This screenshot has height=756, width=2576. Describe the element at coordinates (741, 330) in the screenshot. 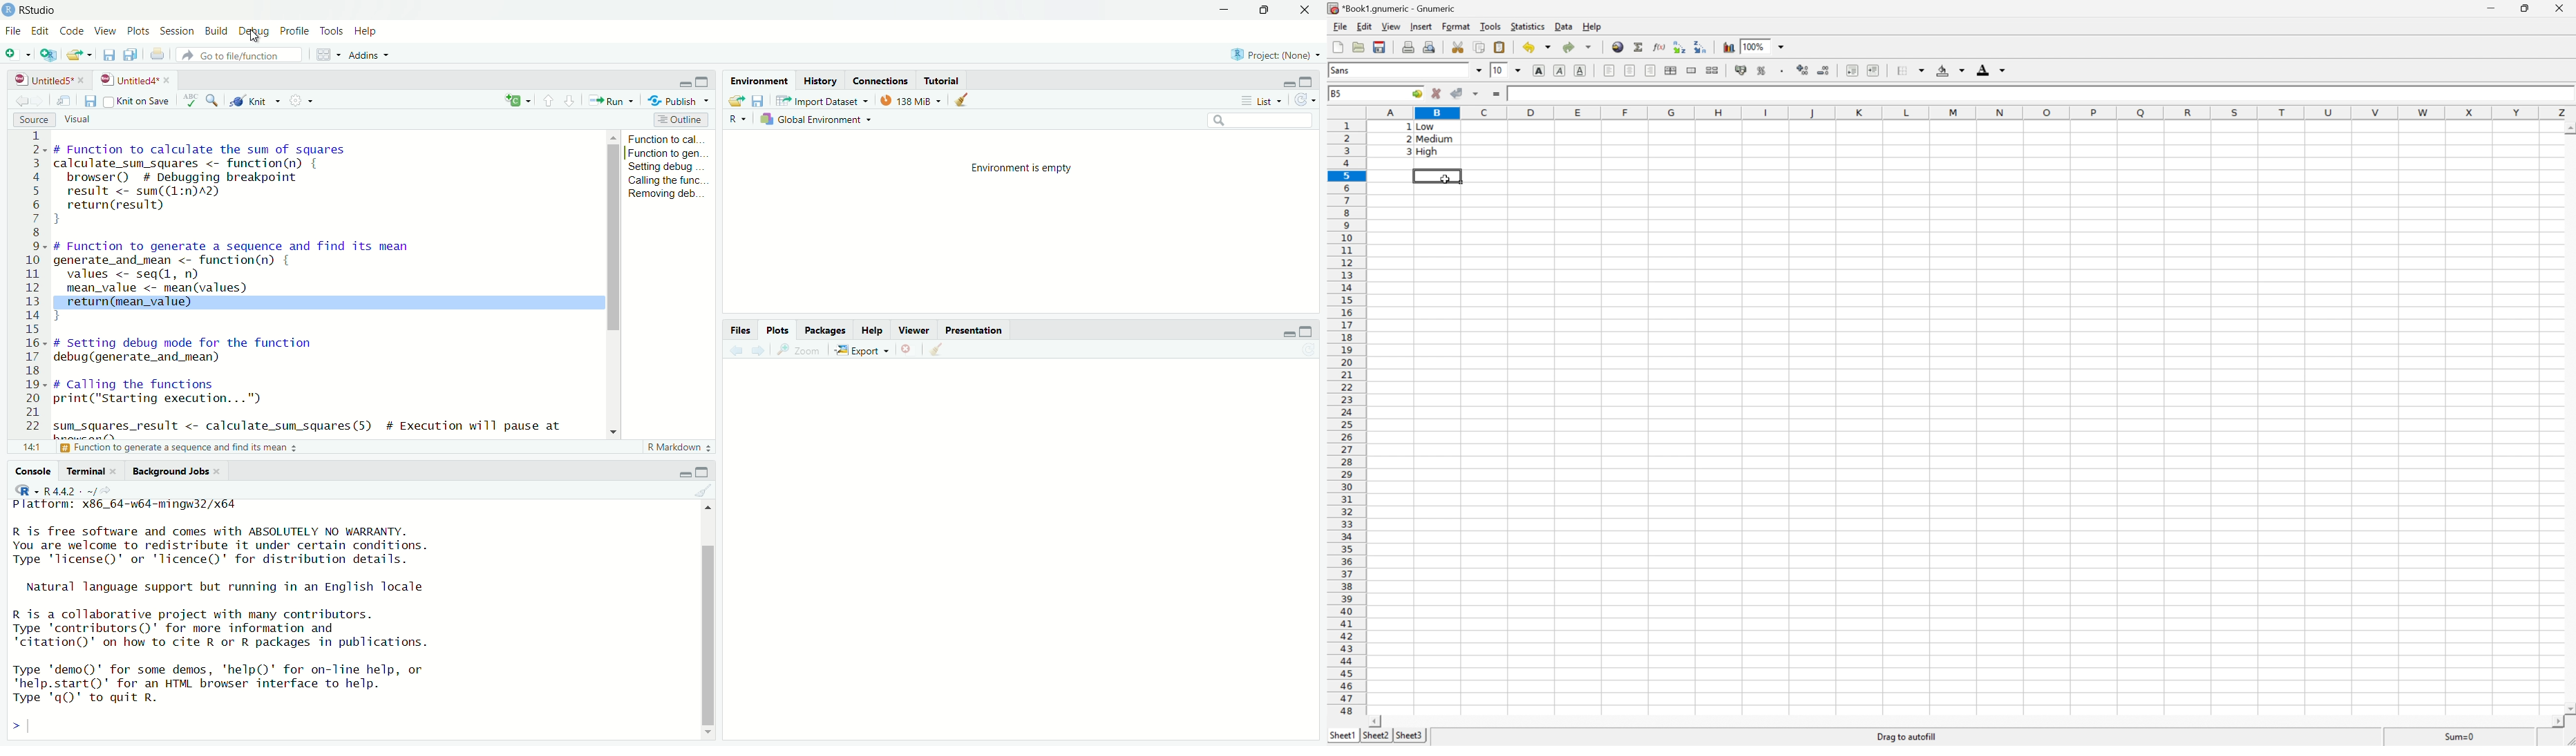

I see `files` at that location.